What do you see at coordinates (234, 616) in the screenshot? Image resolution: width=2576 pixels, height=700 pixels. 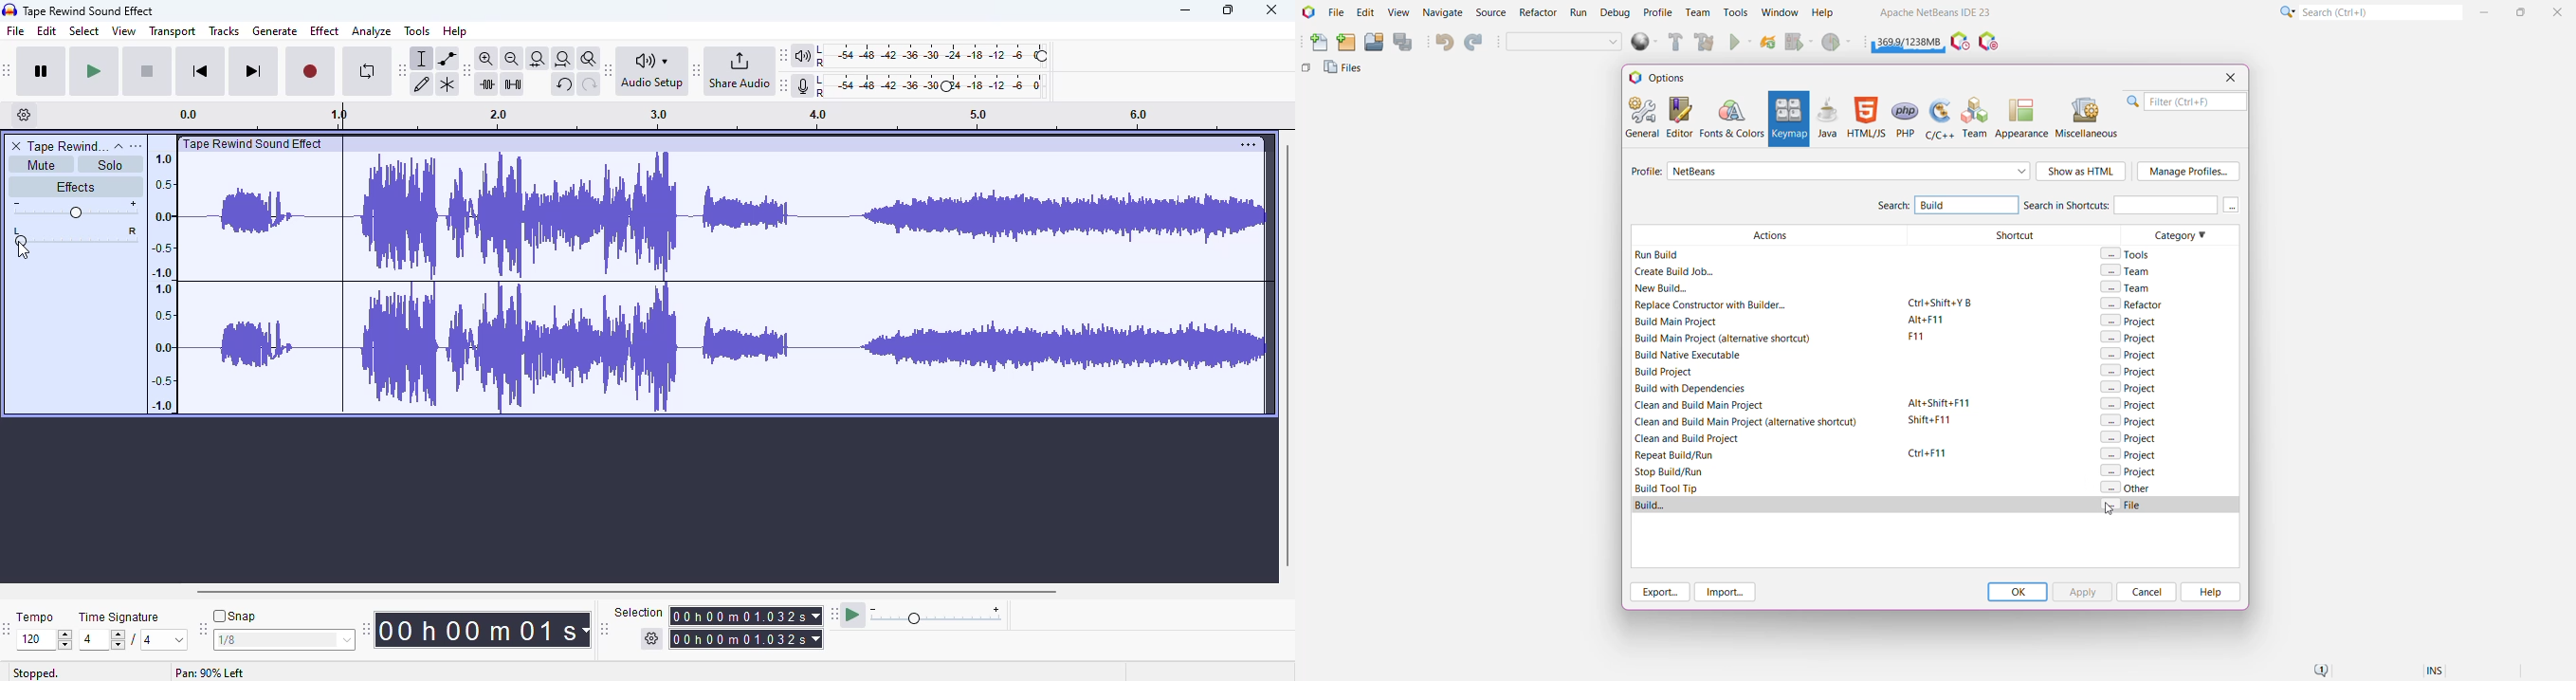 I see `snap` at bounding box center [234, 616].